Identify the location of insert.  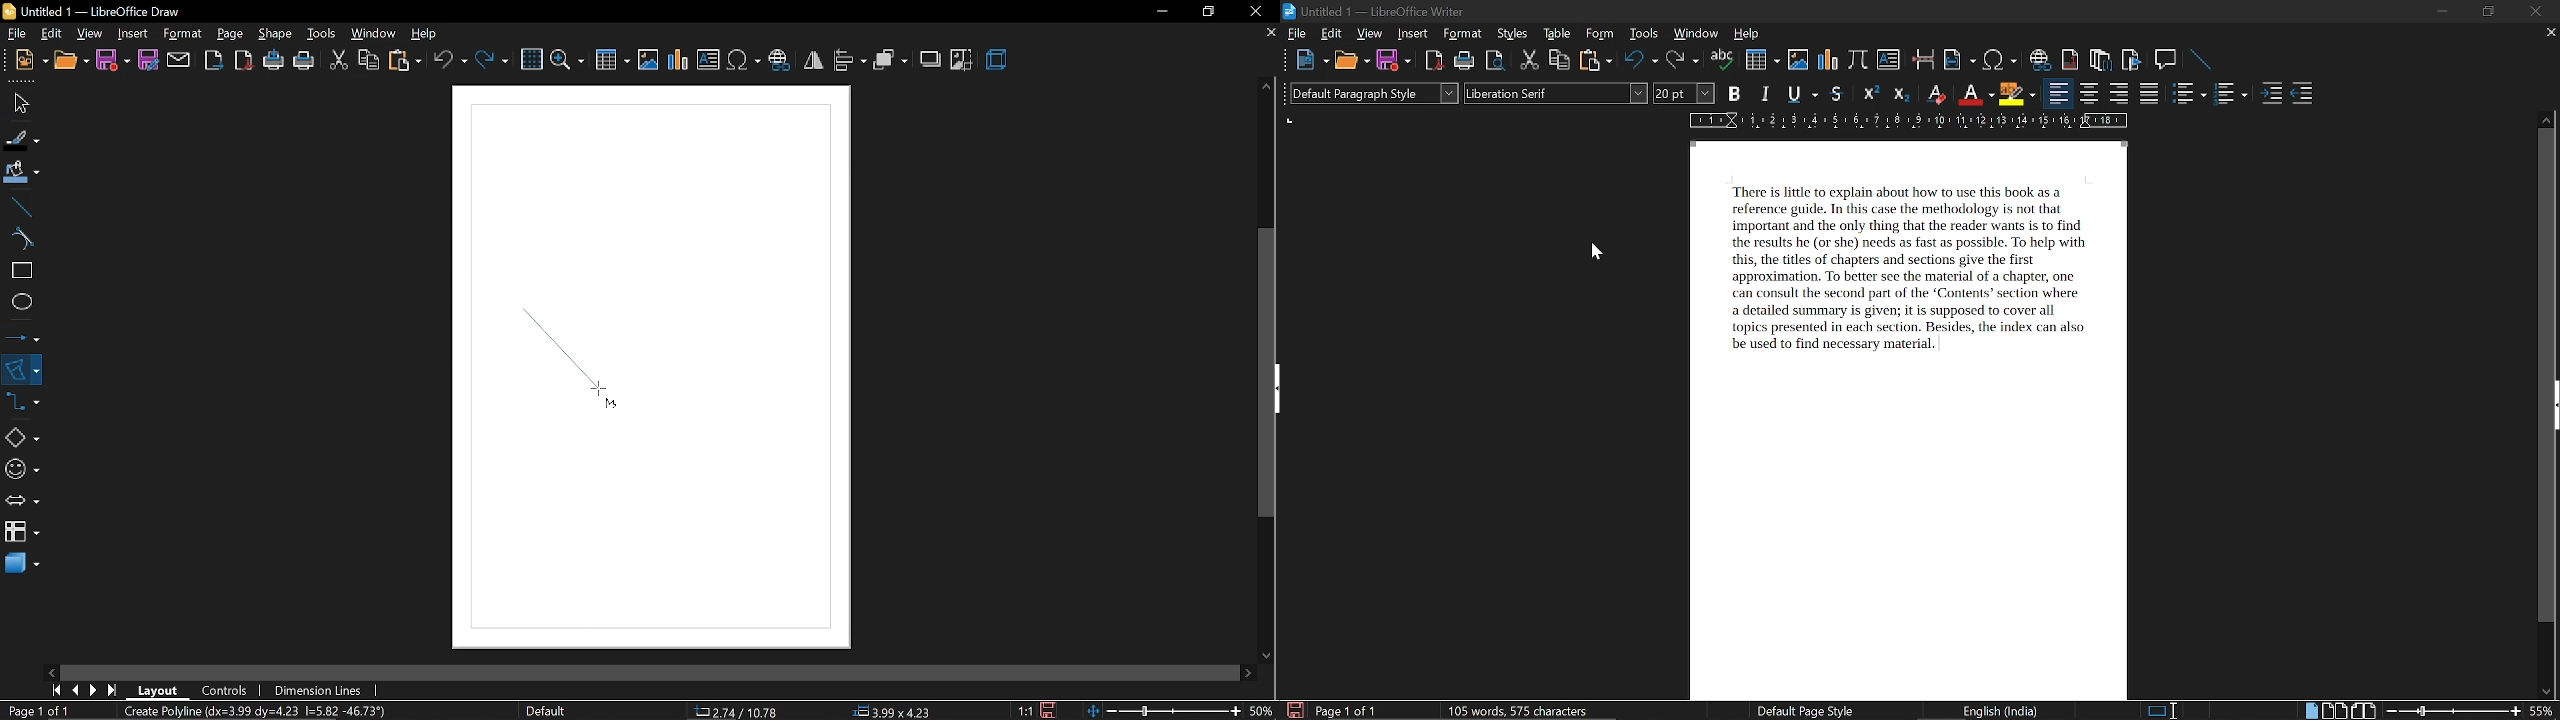
(1413, 34).